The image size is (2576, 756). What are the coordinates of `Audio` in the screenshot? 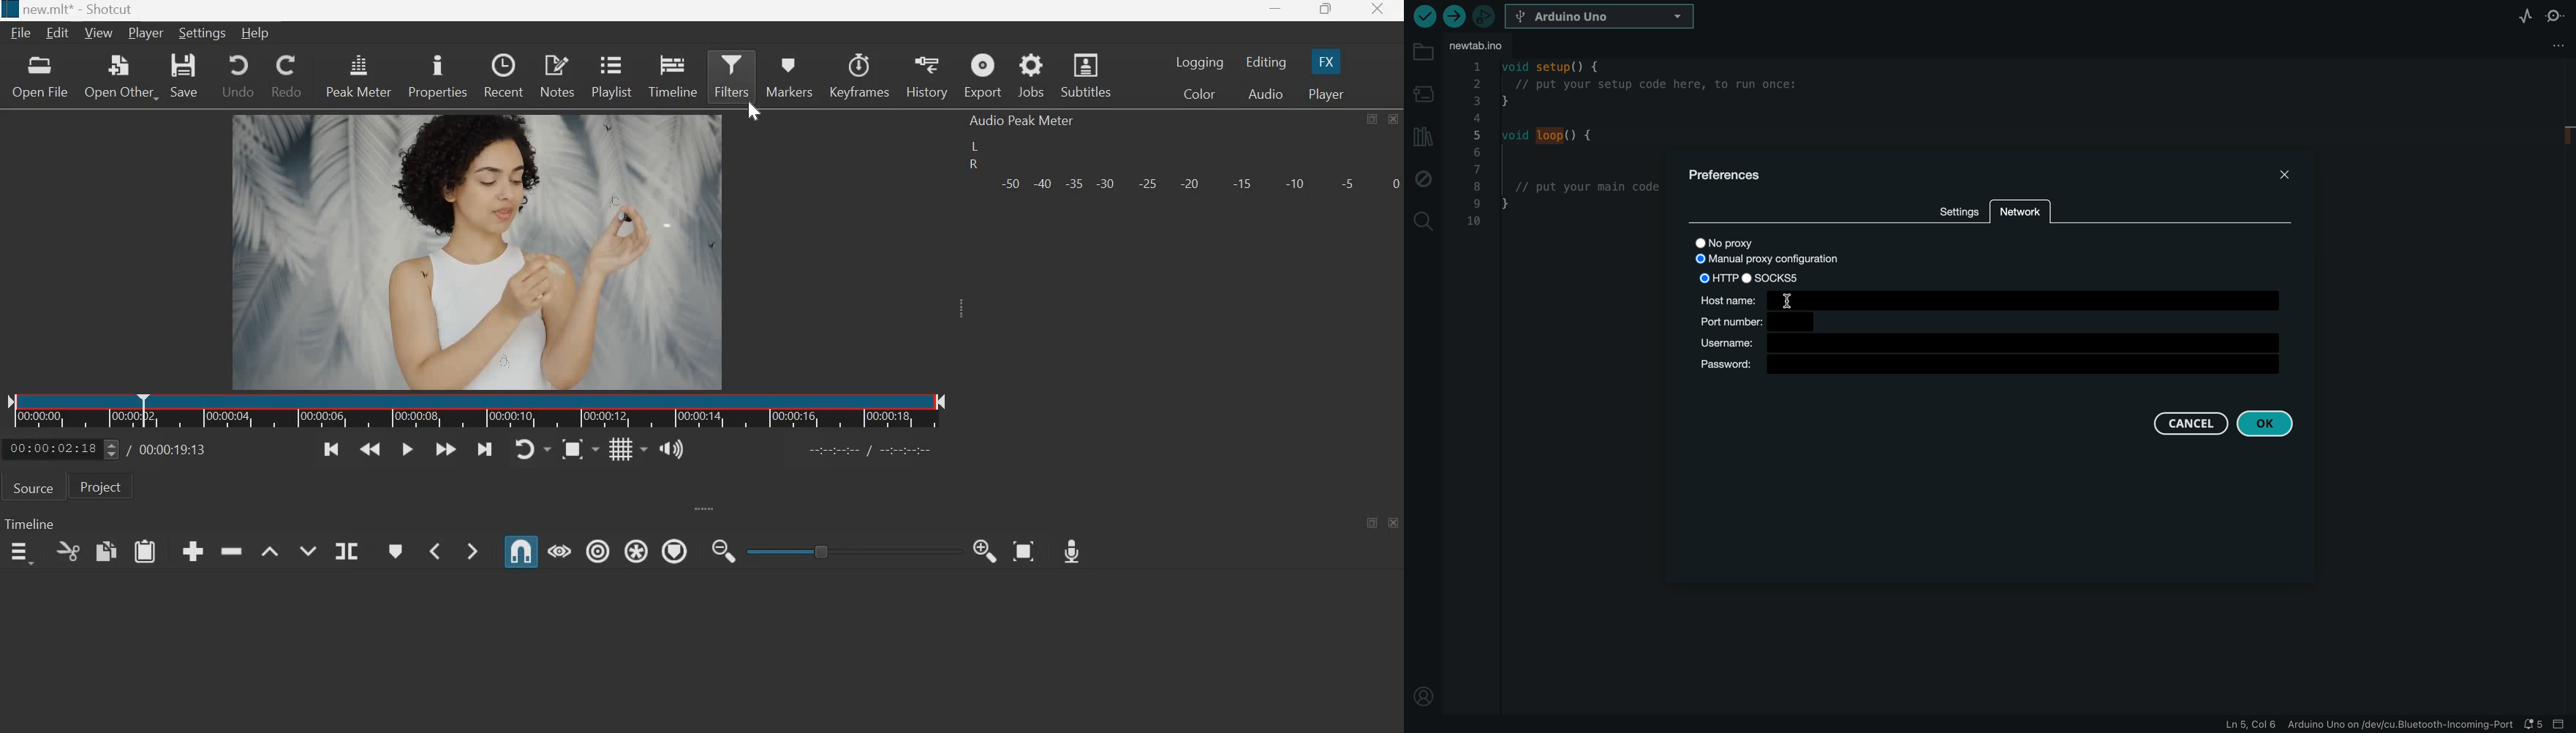 It's located at (1266, 93).